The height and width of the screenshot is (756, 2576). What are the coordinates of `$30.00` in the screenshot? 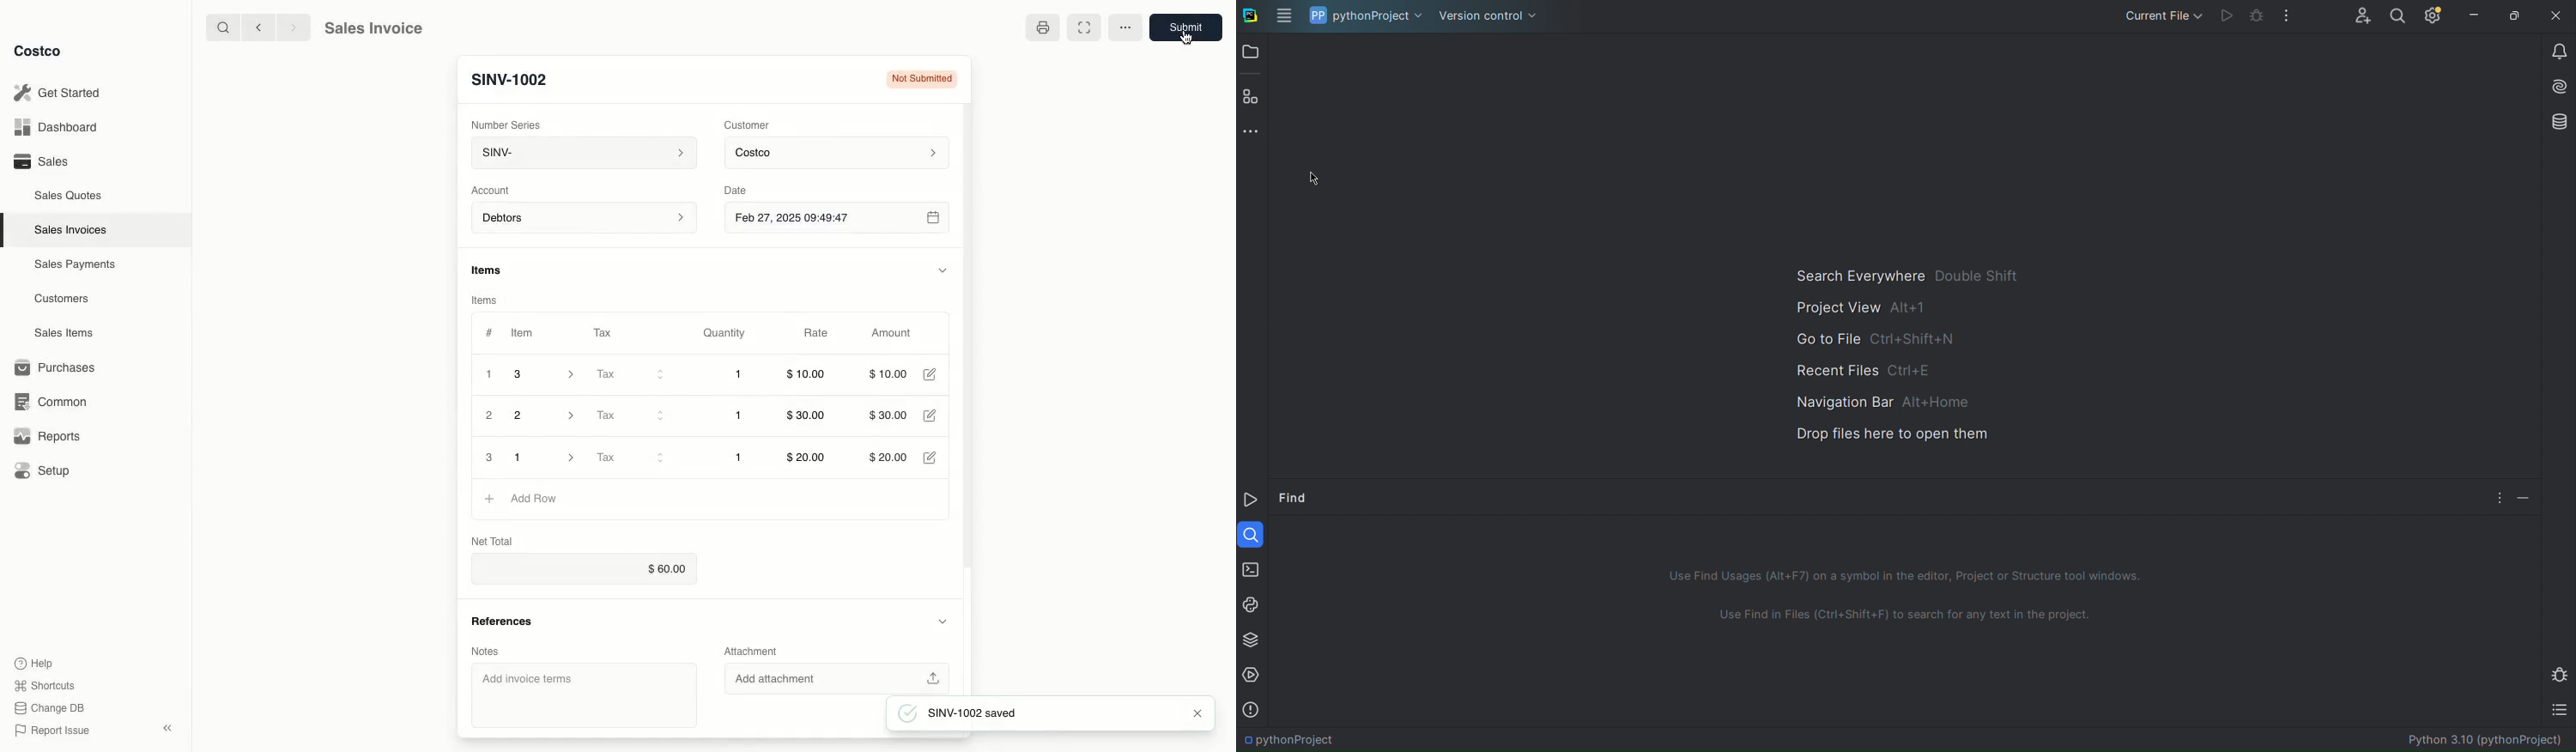 It's located at (887, 416).